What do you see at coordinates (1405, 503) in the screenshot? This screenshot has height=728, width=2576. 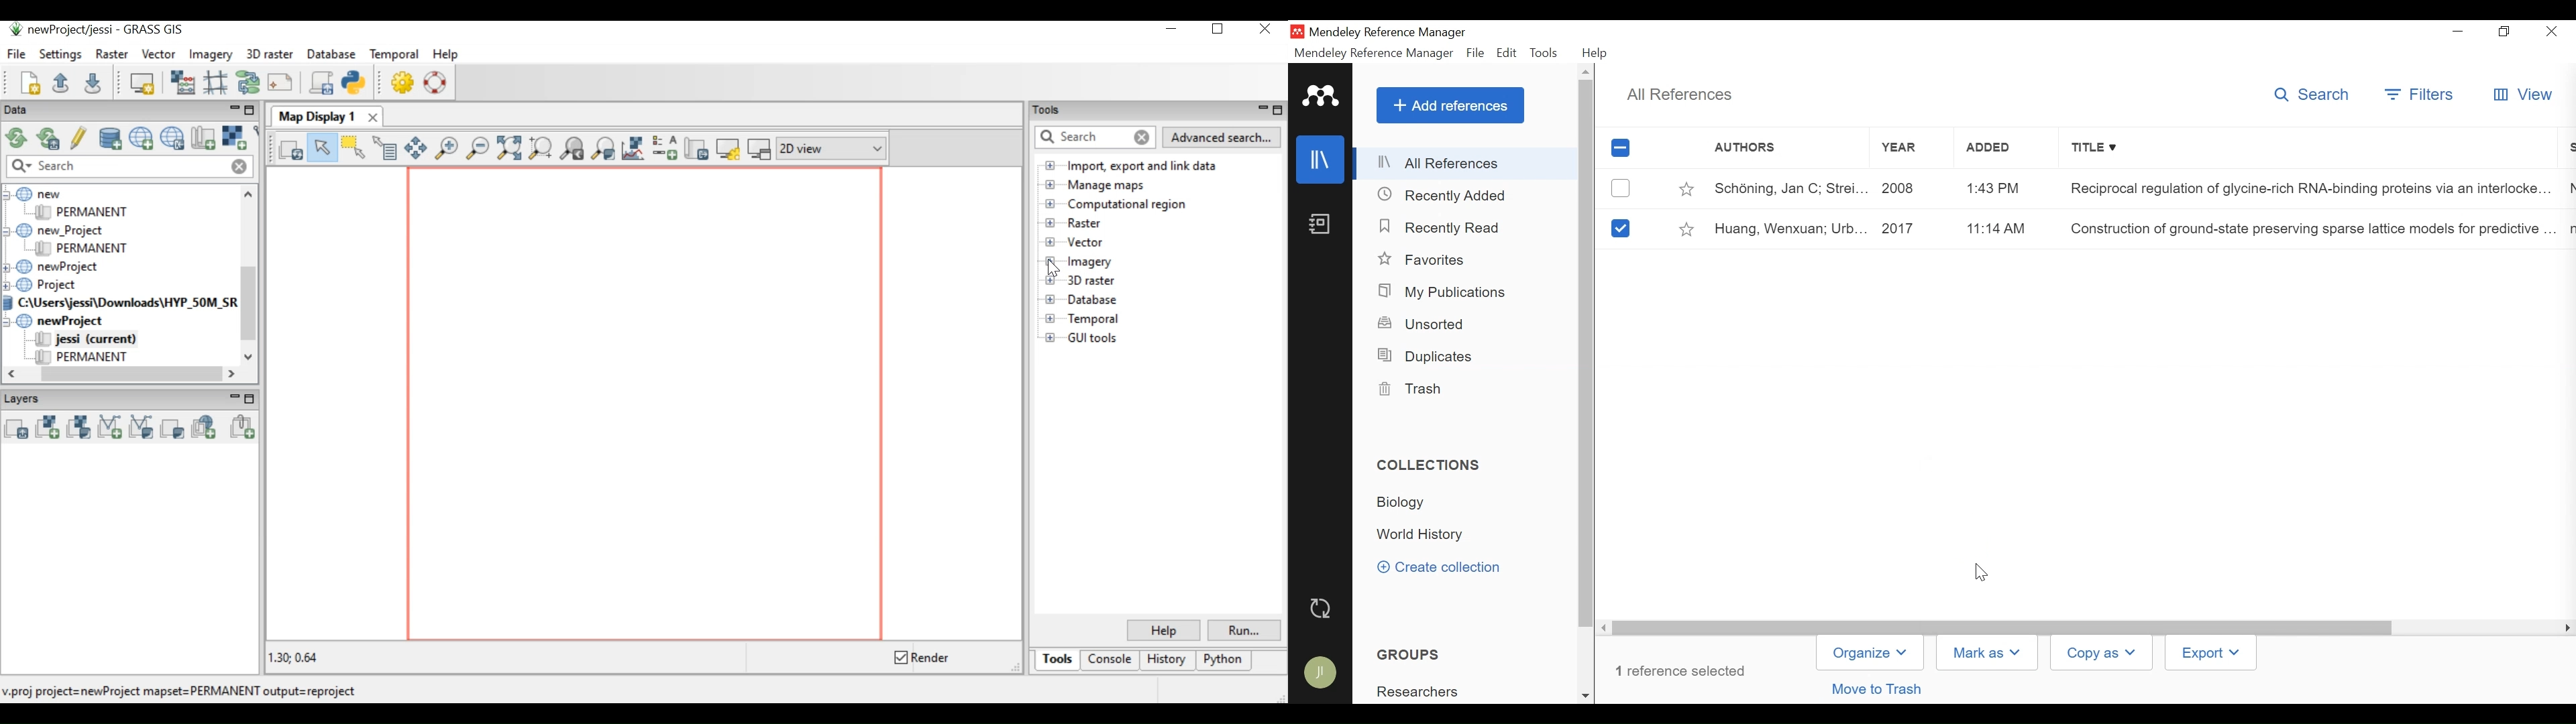 I see `Collection` at bounding box center [1405, 503].